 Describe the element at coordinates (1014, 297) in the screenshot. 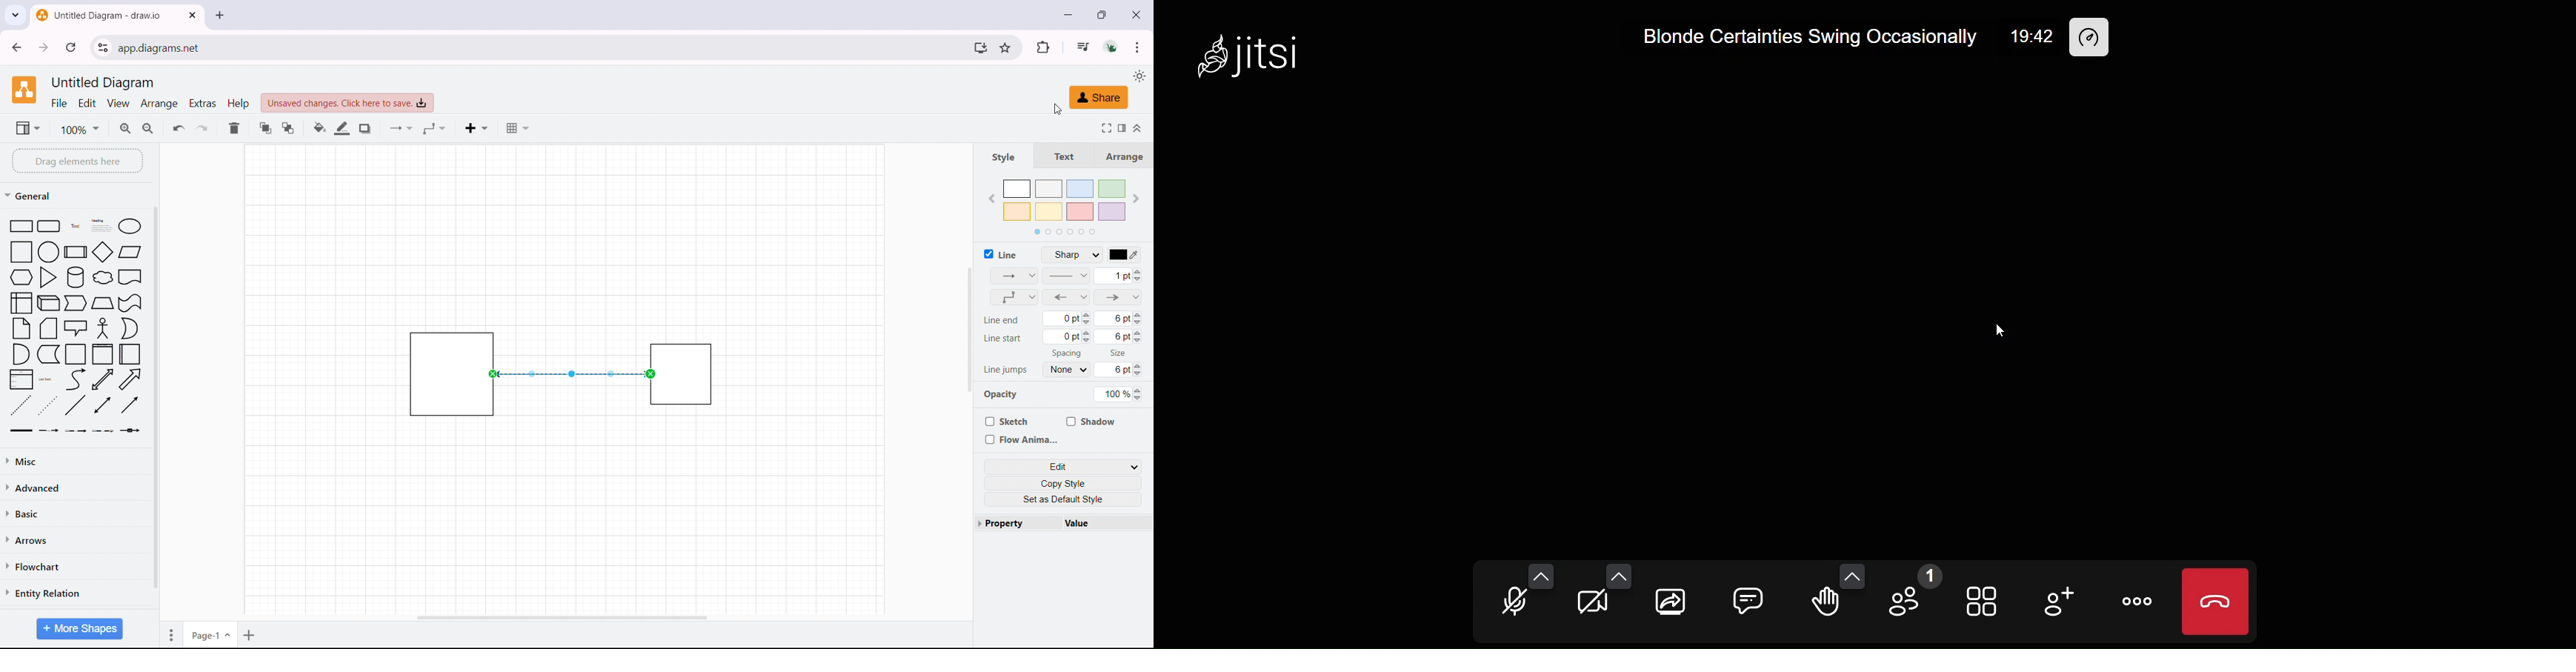

I see `waypoints` at that location.